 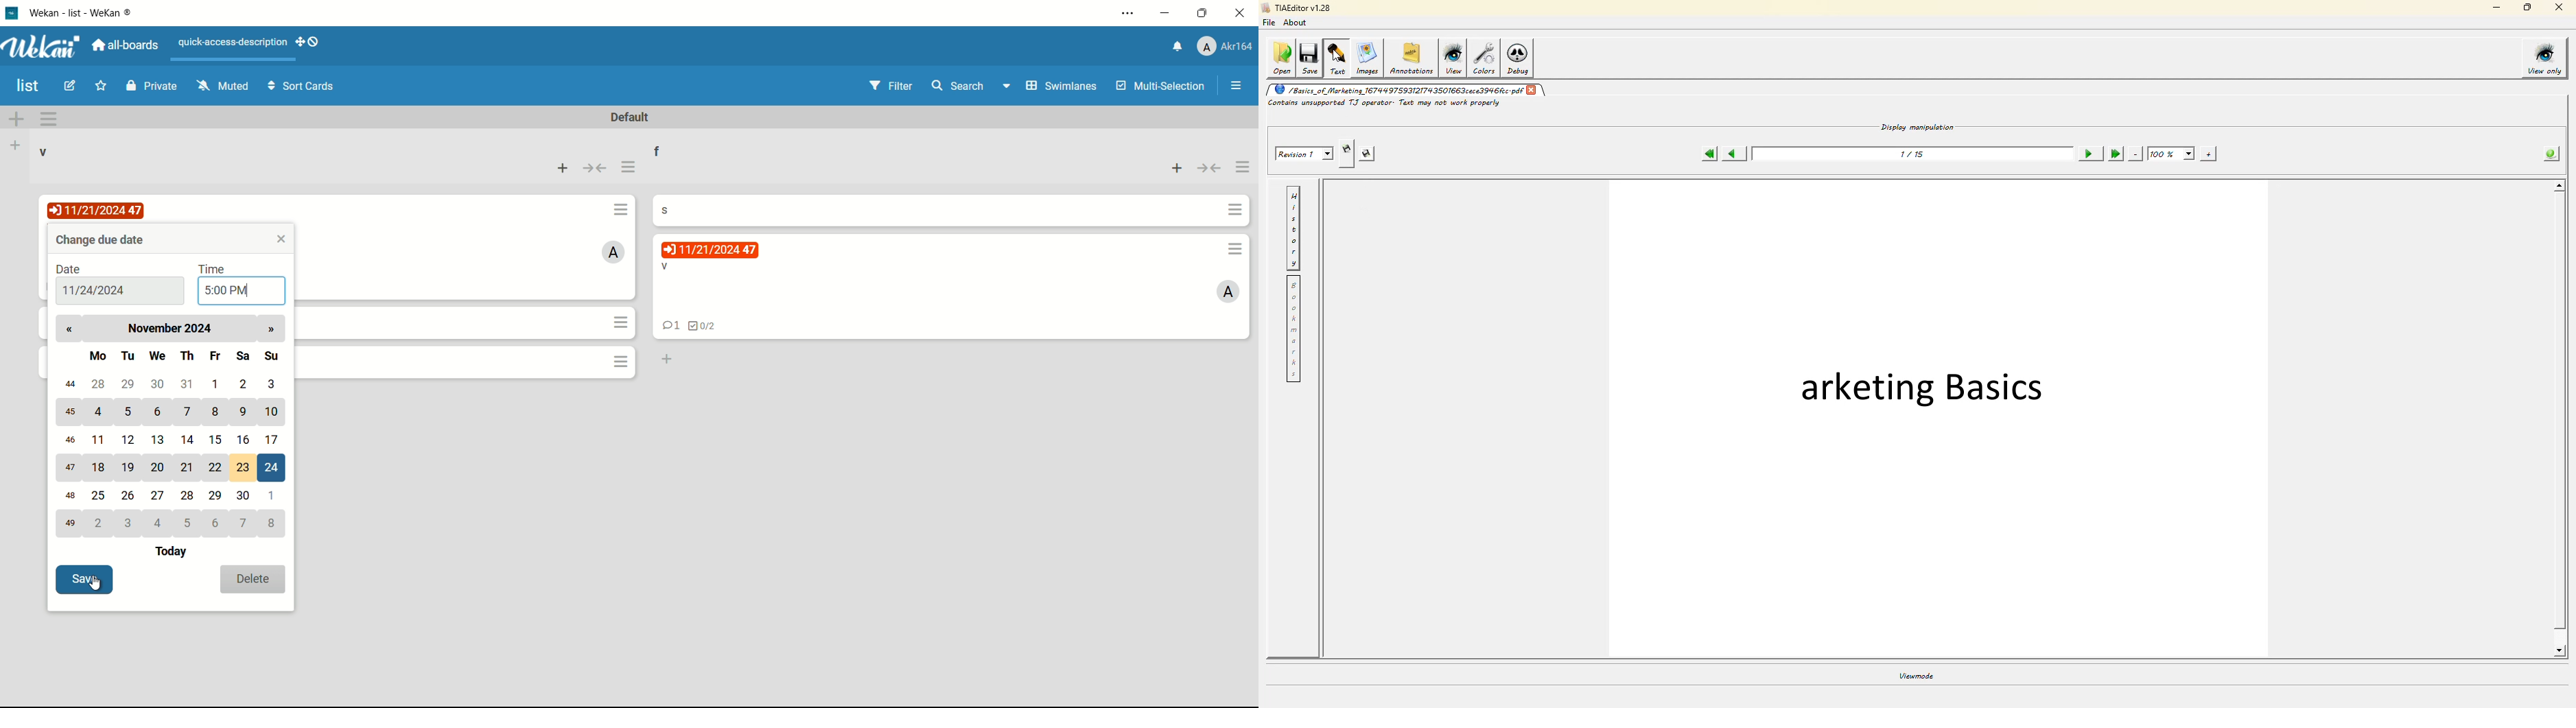 What do you see at coordinates (703, 326) in the screenshot?
I see `checklist` at bounding box center [703, 326].